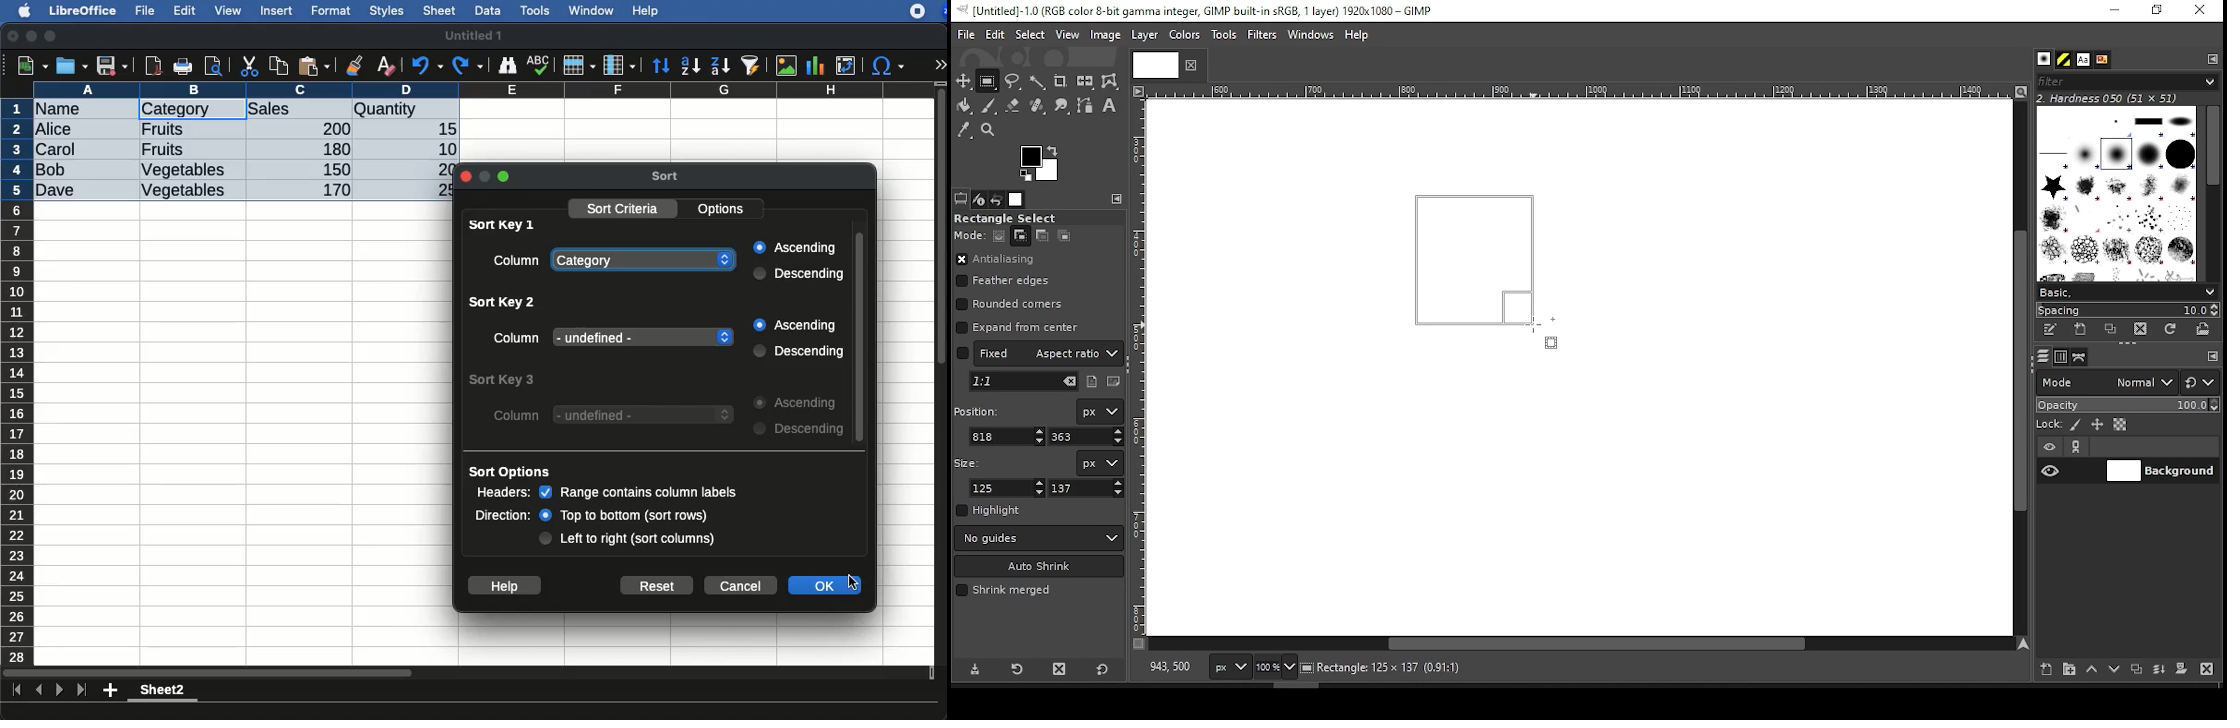 The width and height of the screenshot is (2240, 728). What do you see at coordinates (113, 67) in the screenshot?
I see `save` at bounding box center [113, 67].